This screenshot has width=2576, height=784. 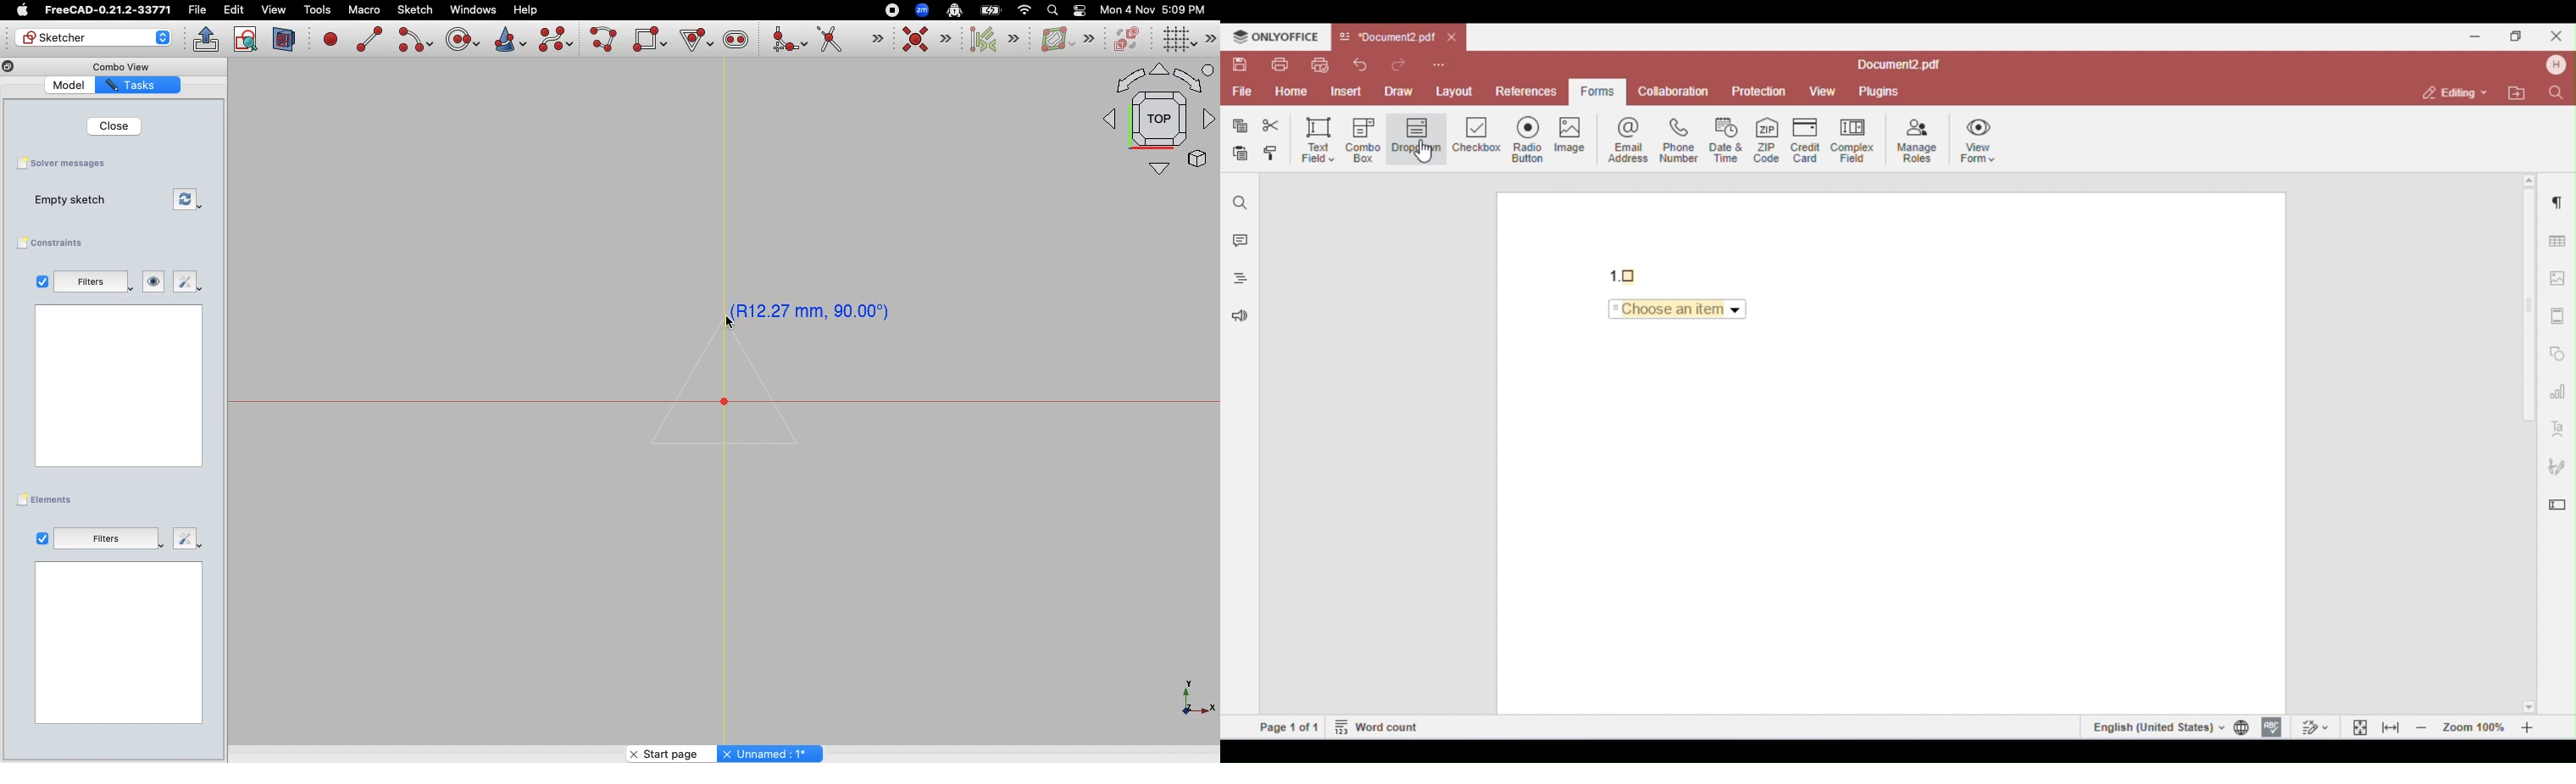 What do you see at coordinates (1066, 40) in the screenshot?
I see `B-spline information layer` at bounding box center [1066, 40].